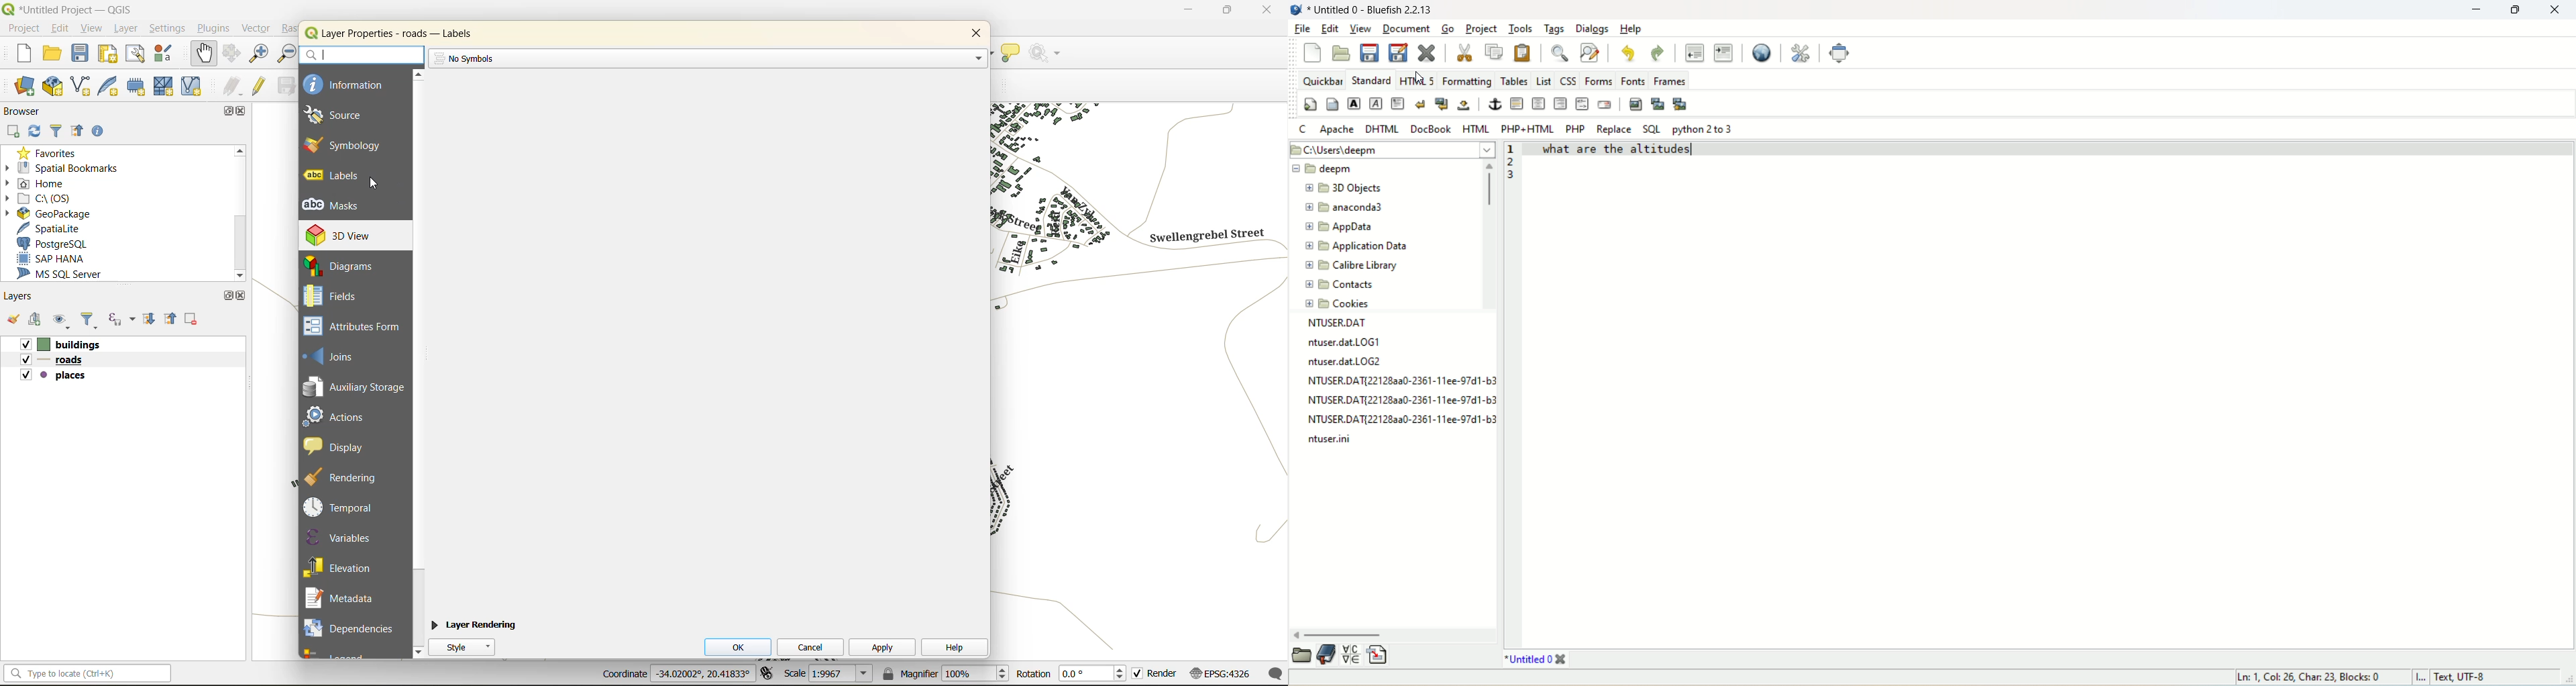 The image size is (2576, 700). Describe the element at coordinates (1631, 79) in the screenshot. I see `fonts` at that location.